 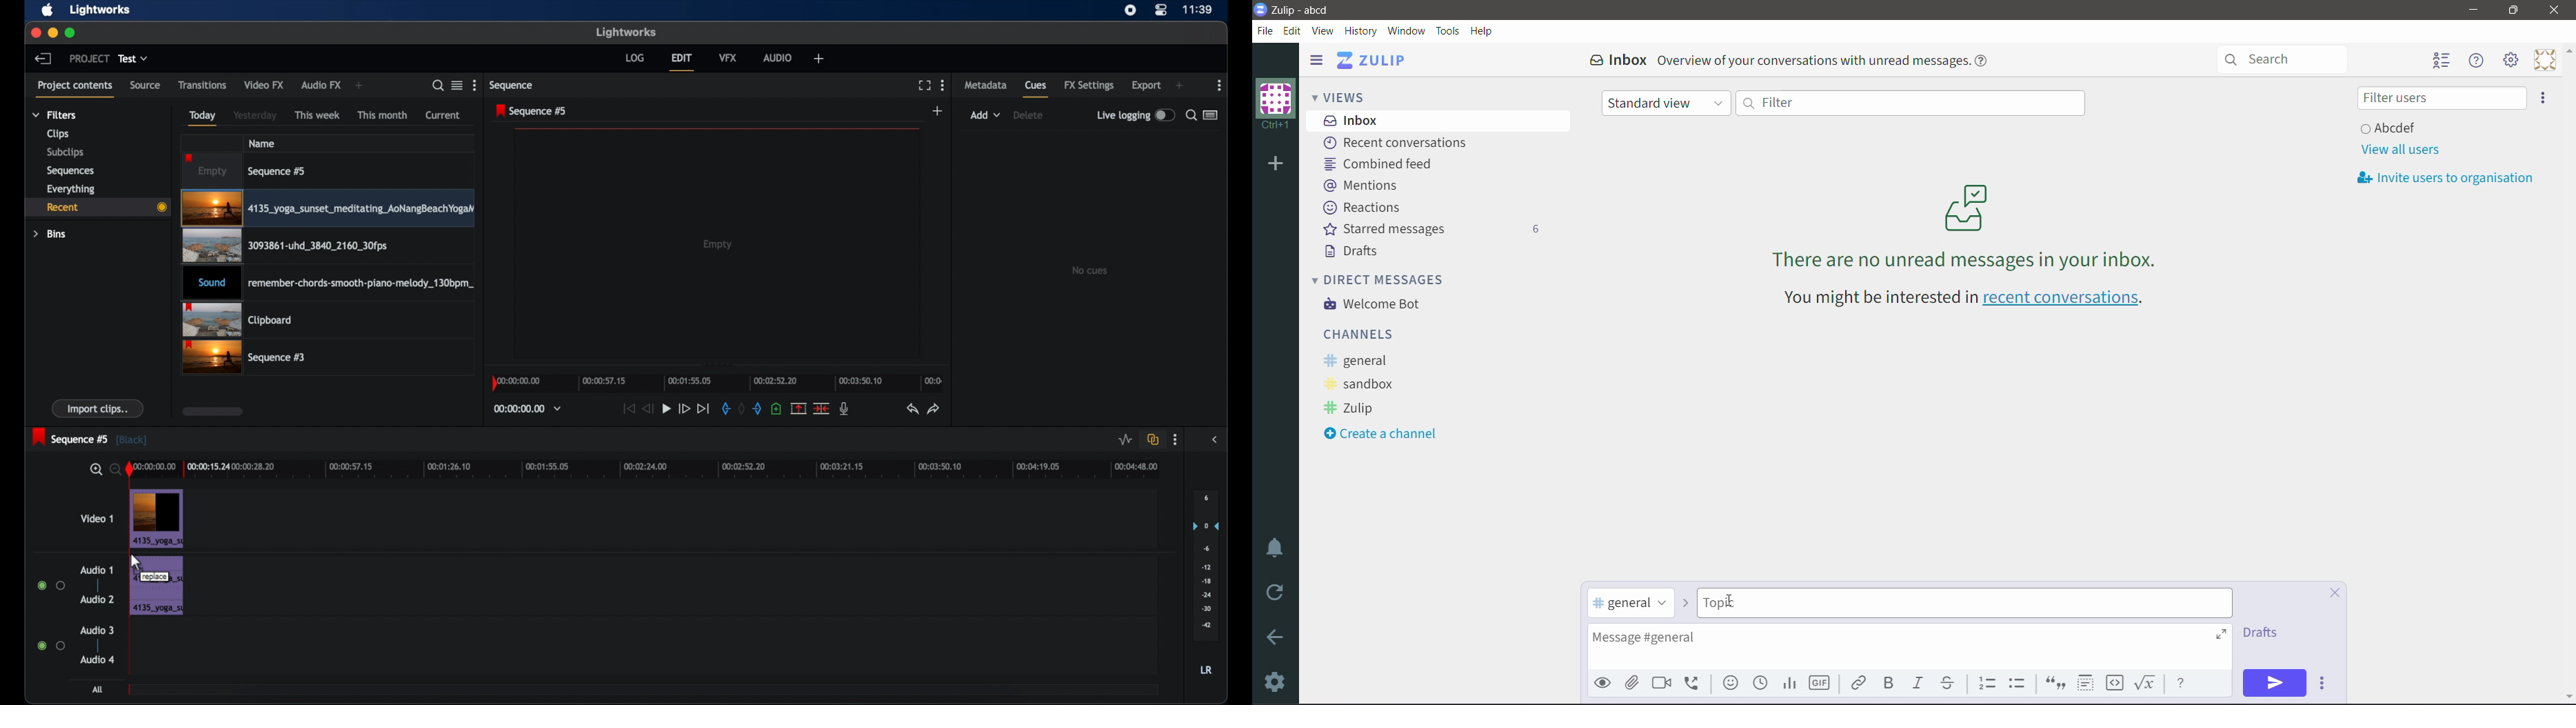 I want to click on View, so click(x=1324, y=31).